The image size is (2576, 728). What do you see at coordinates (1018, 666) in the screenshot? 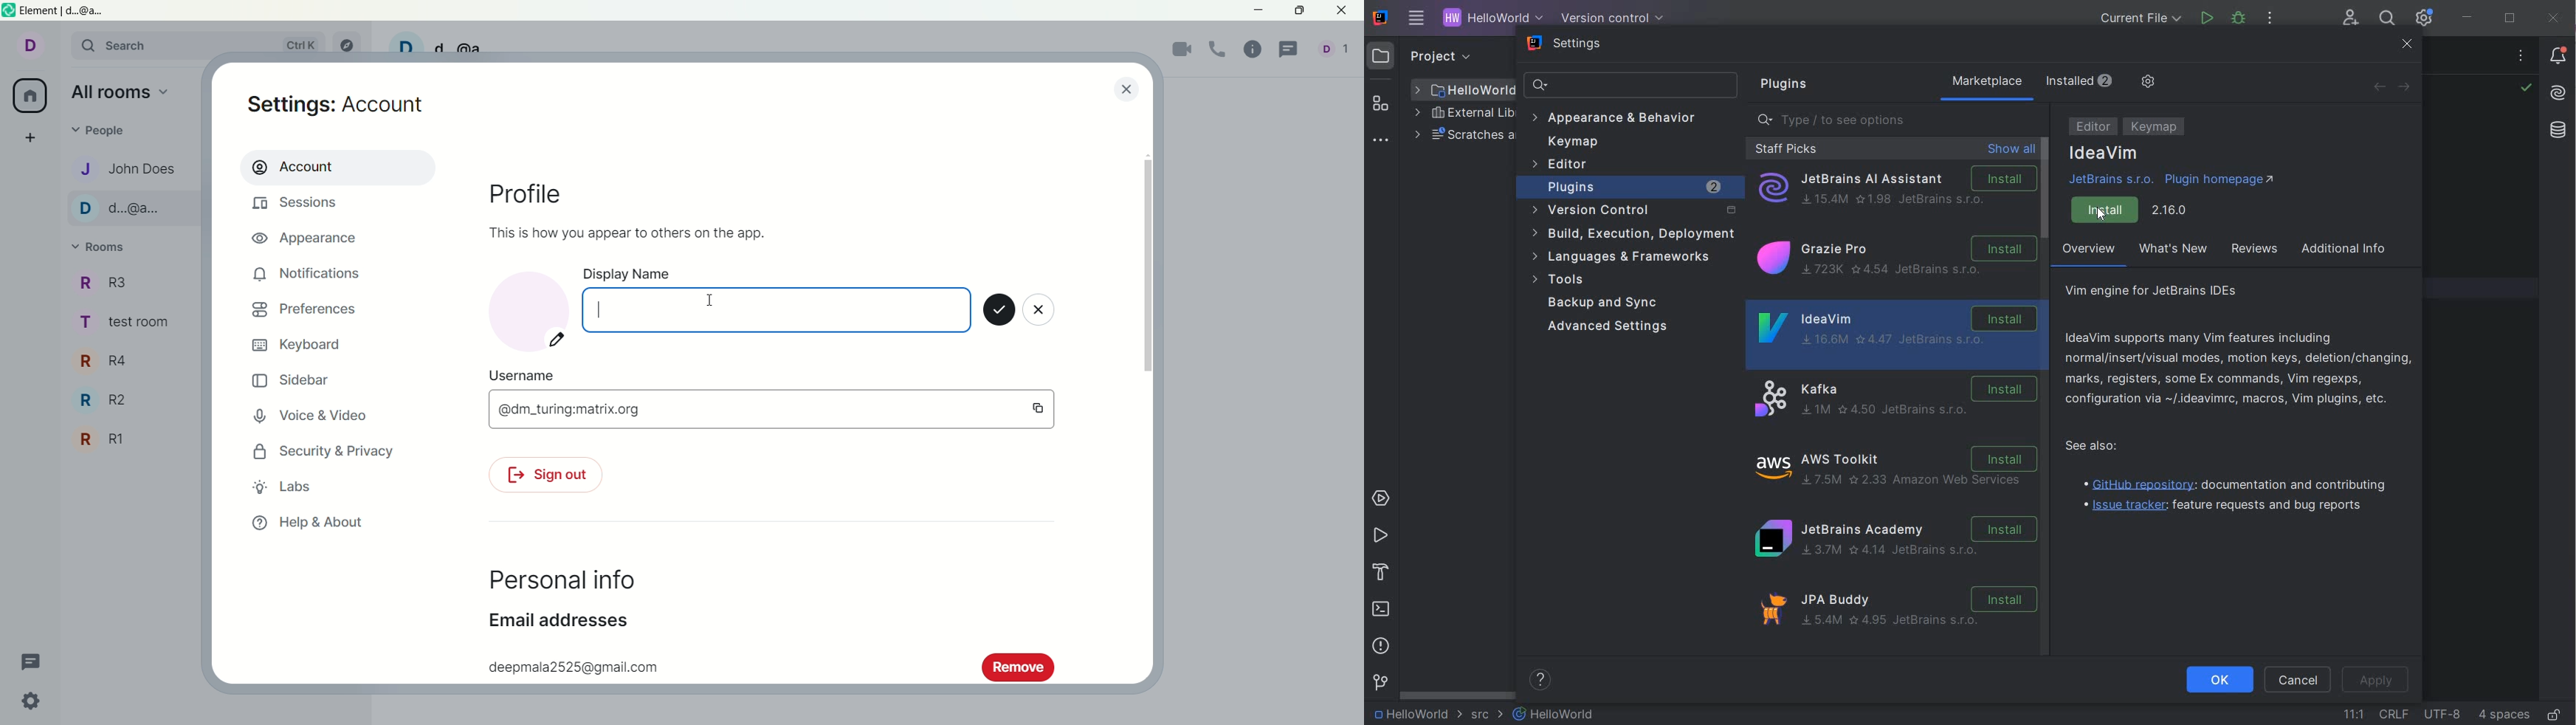
I see `remove` at bounding box center [1018, 666].